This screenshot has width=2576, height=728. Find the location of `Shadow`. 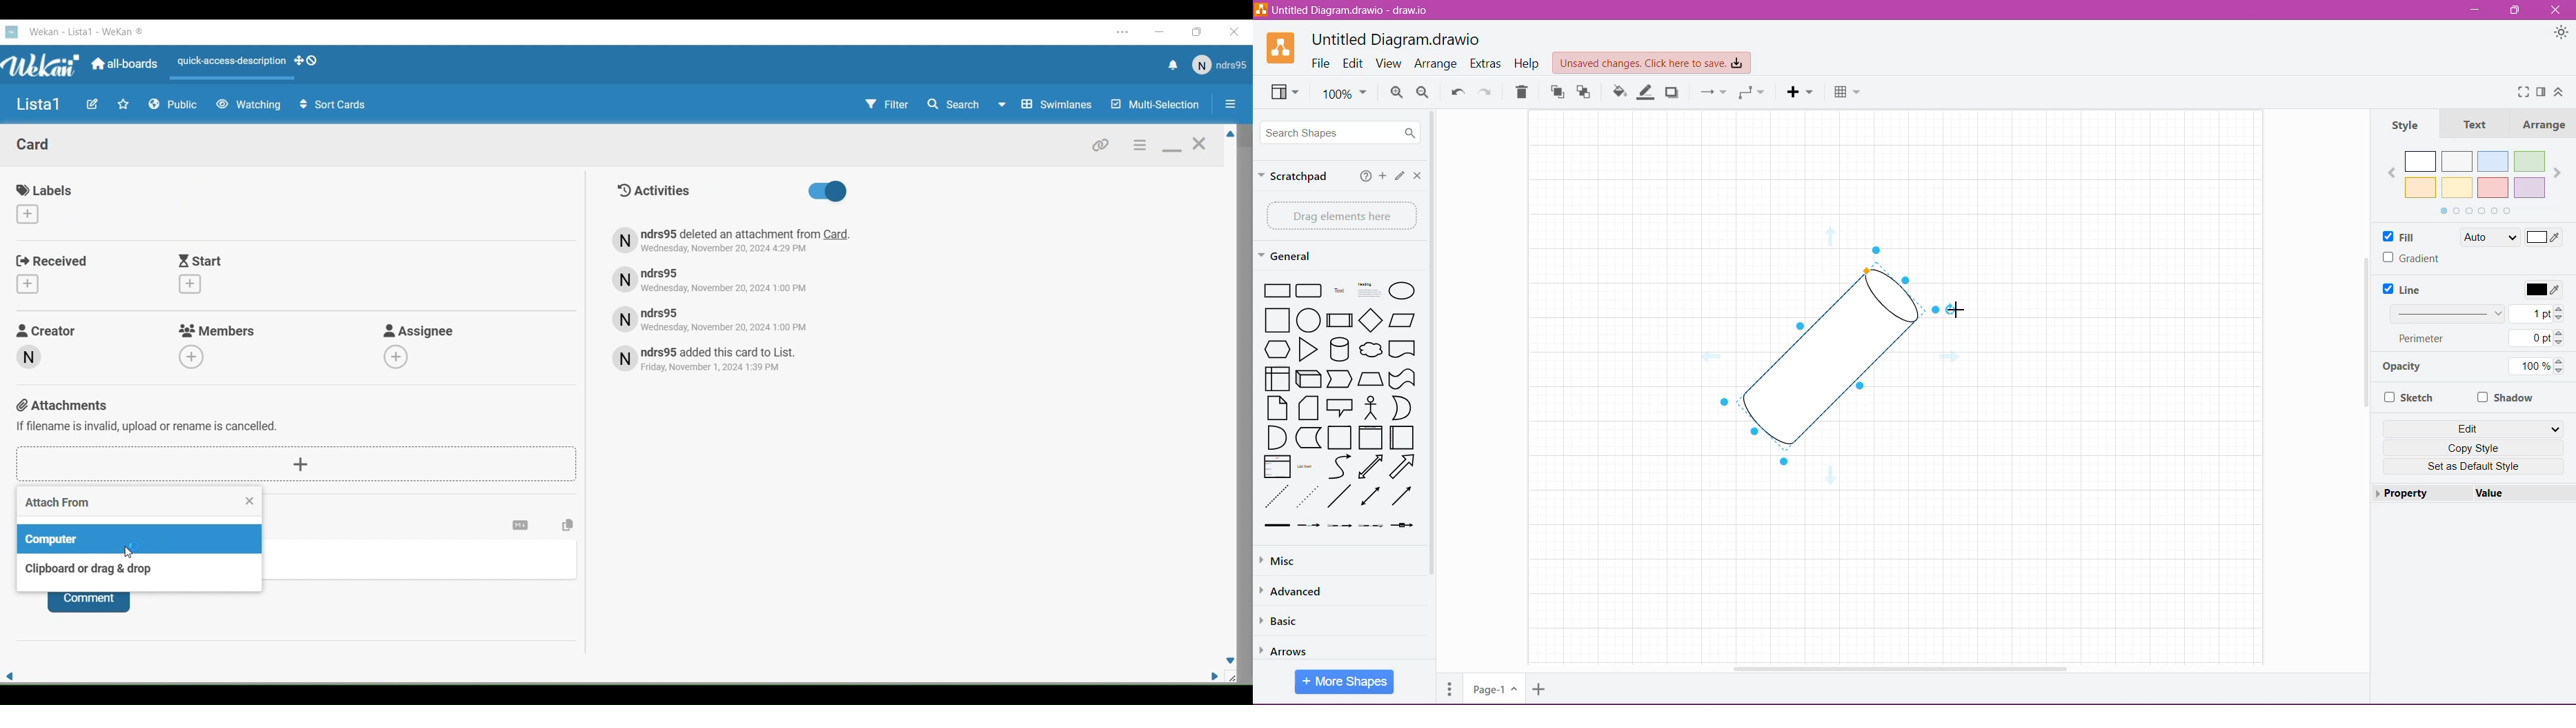

Shadow is located at coordinates (1675, 92).